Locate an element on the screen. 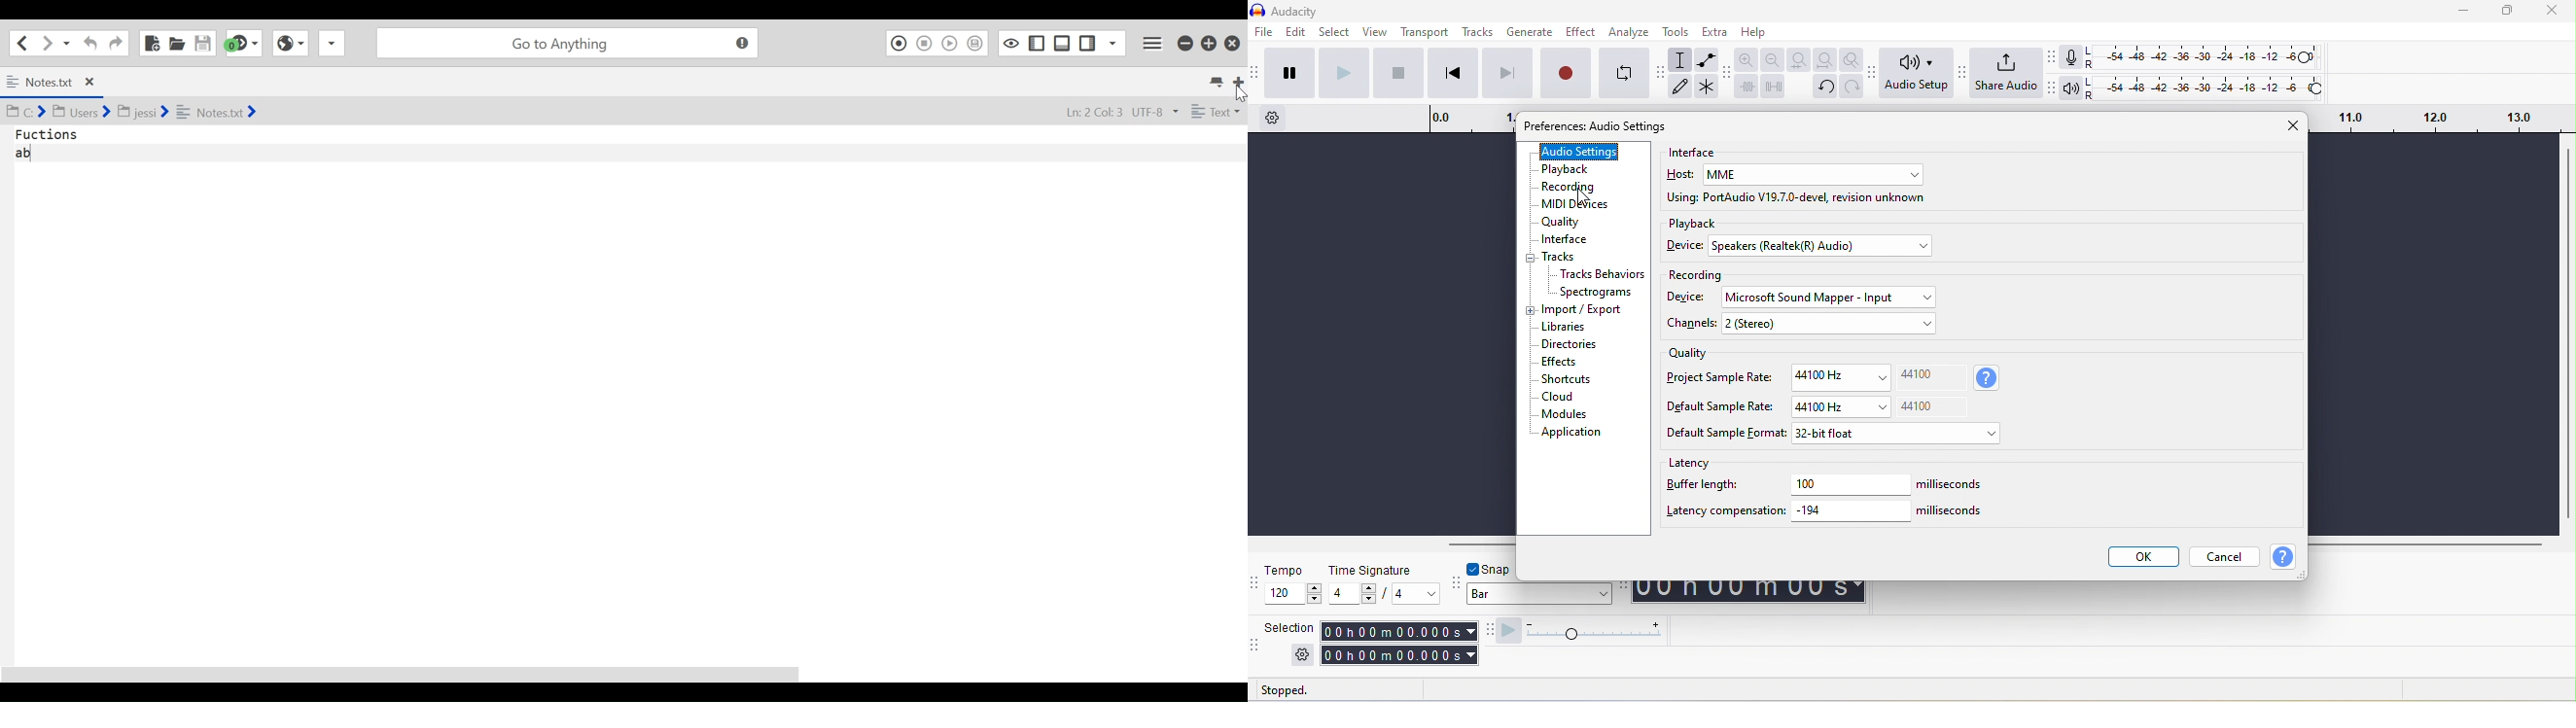 The height and width of the screenshot is (728, 2576). audacity snapping toolbar is located at coordinates (1458, 581).